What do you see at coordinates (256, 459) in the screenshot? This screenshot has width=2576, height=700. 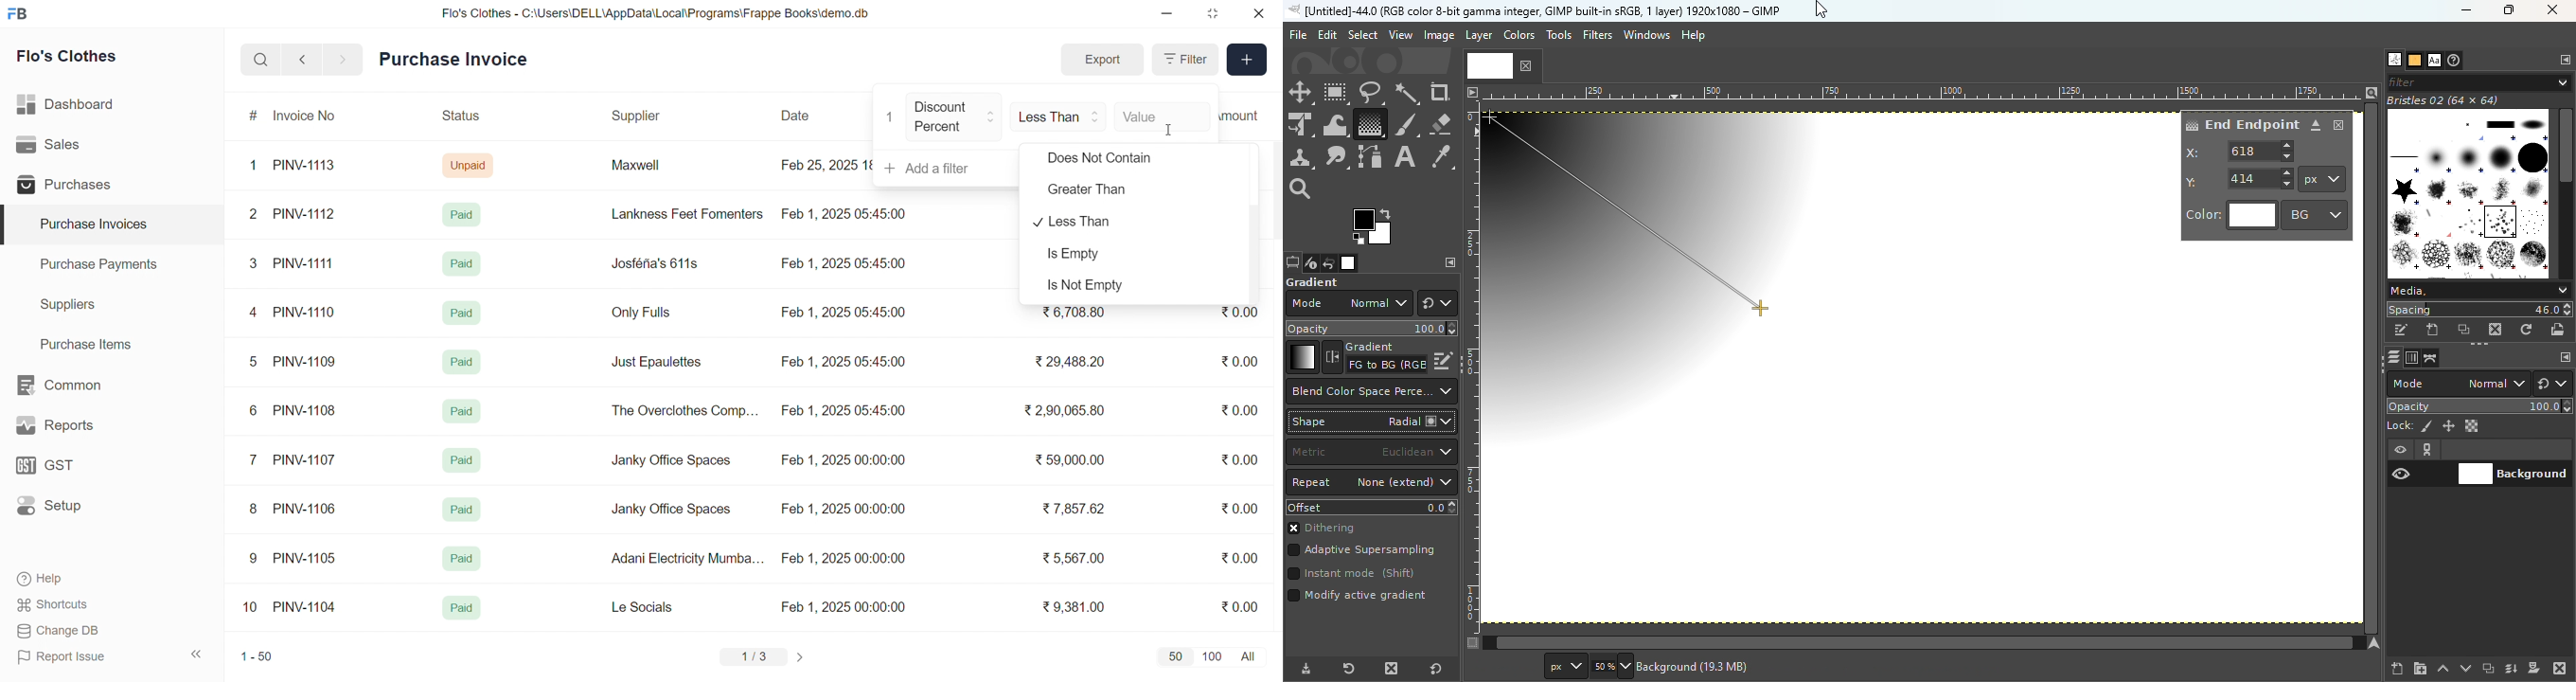 I see `7` at bounding box center [256, 459].